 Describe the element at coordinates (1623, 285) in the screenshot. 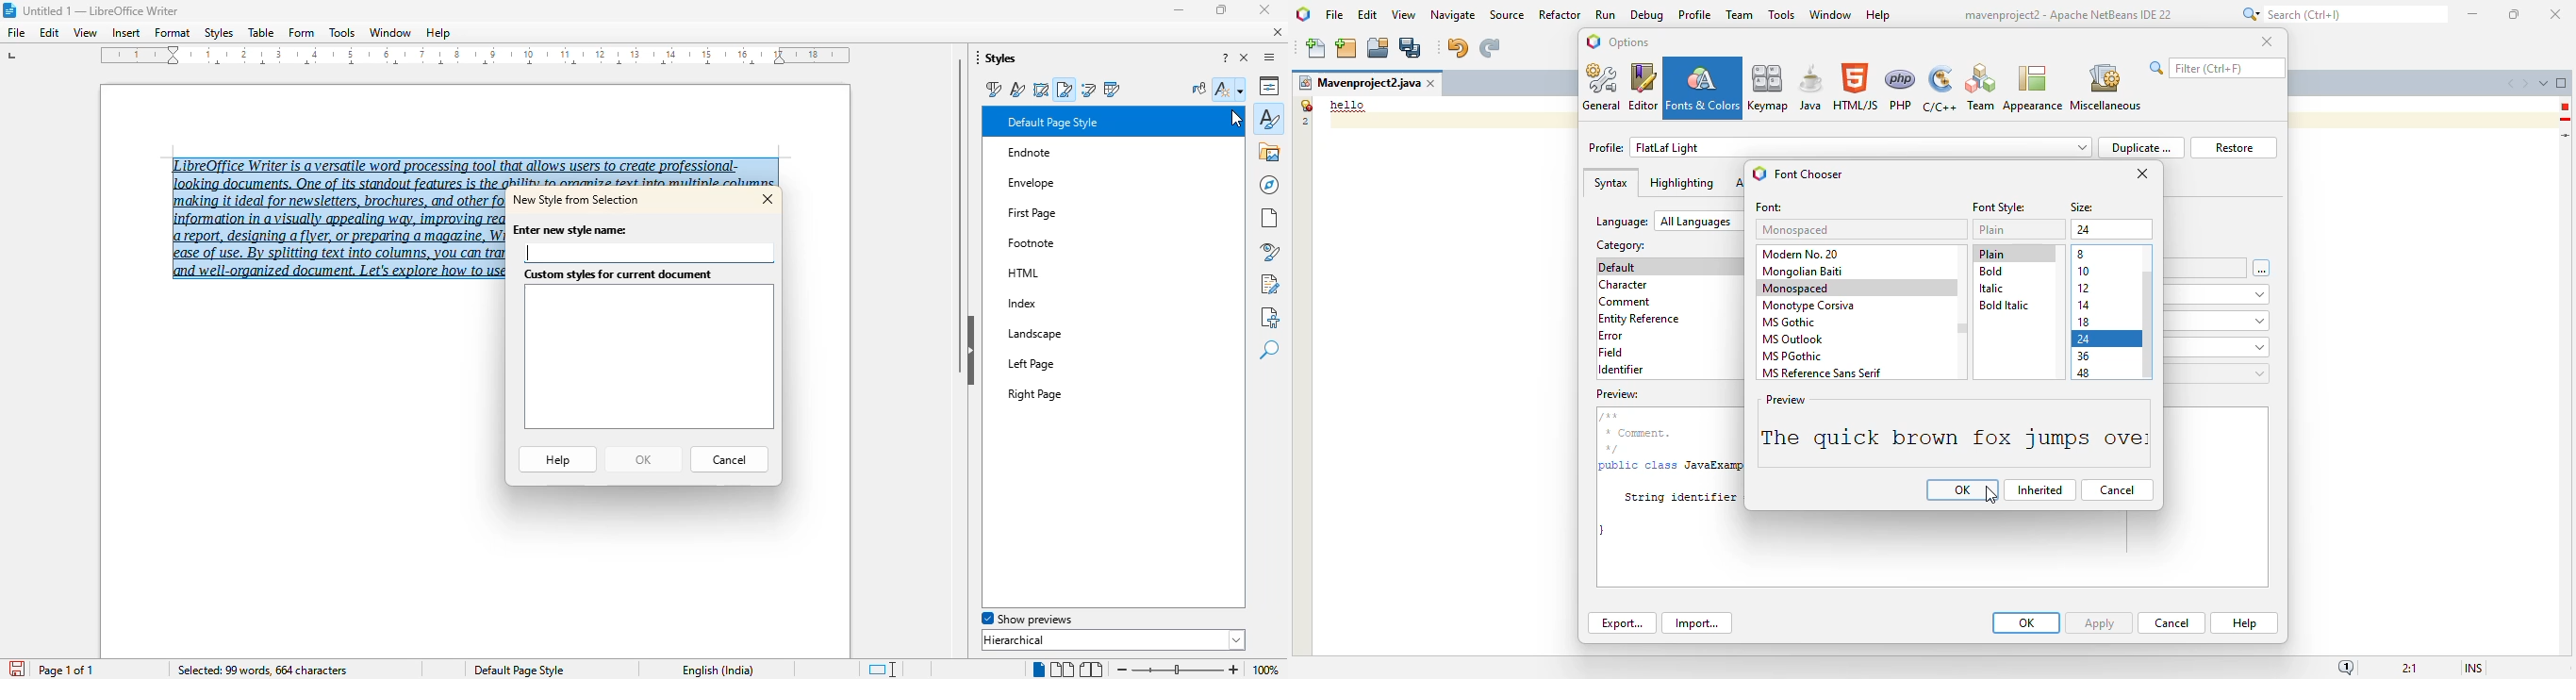

I see `character` at that location.